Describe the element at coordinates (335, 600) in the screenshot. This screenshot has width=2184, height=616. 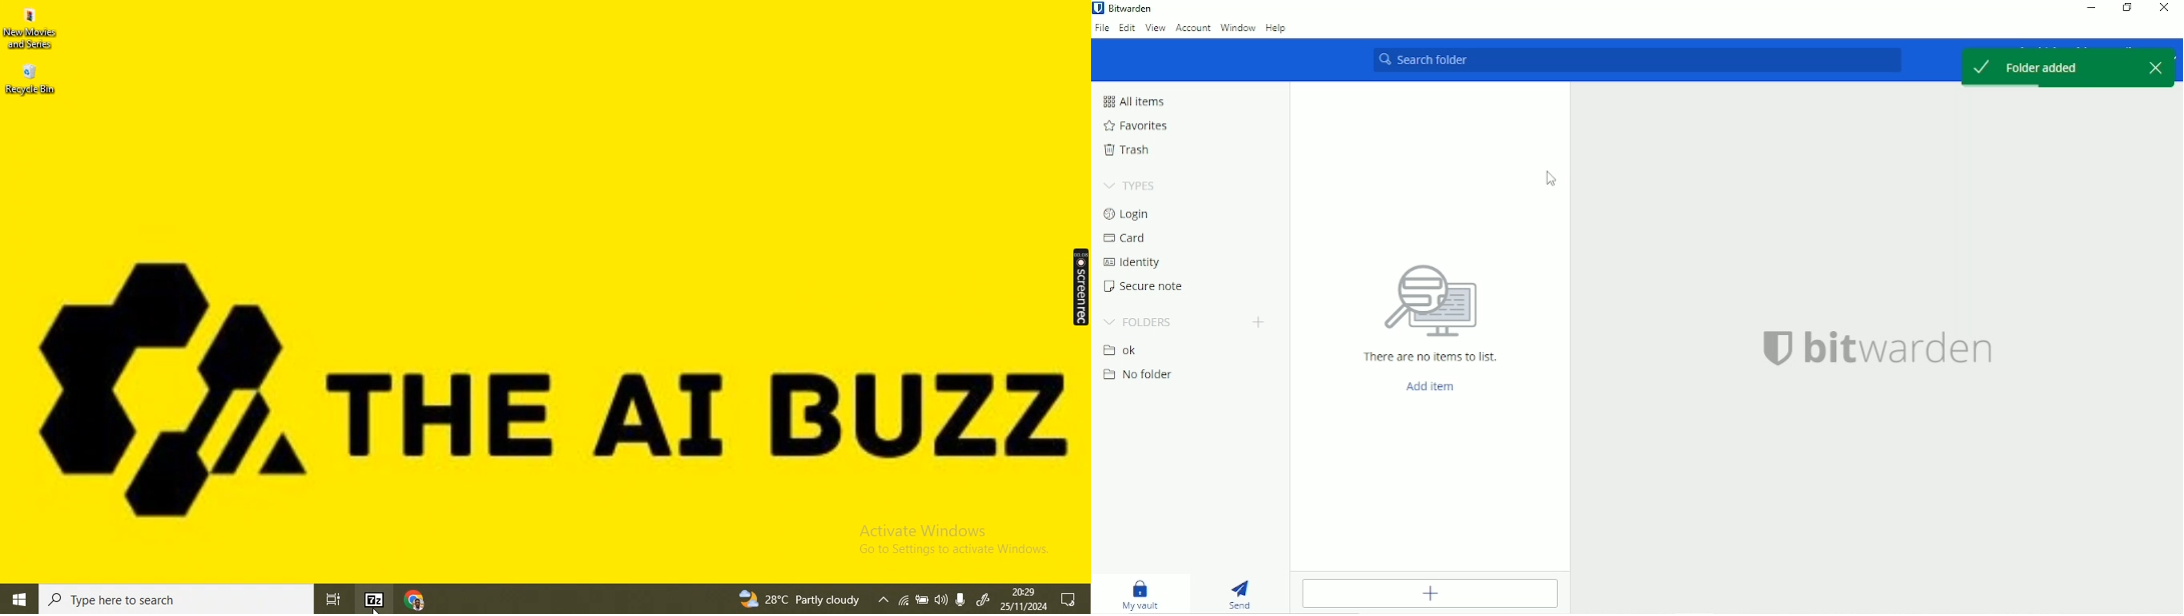
I see `task view` at that location.